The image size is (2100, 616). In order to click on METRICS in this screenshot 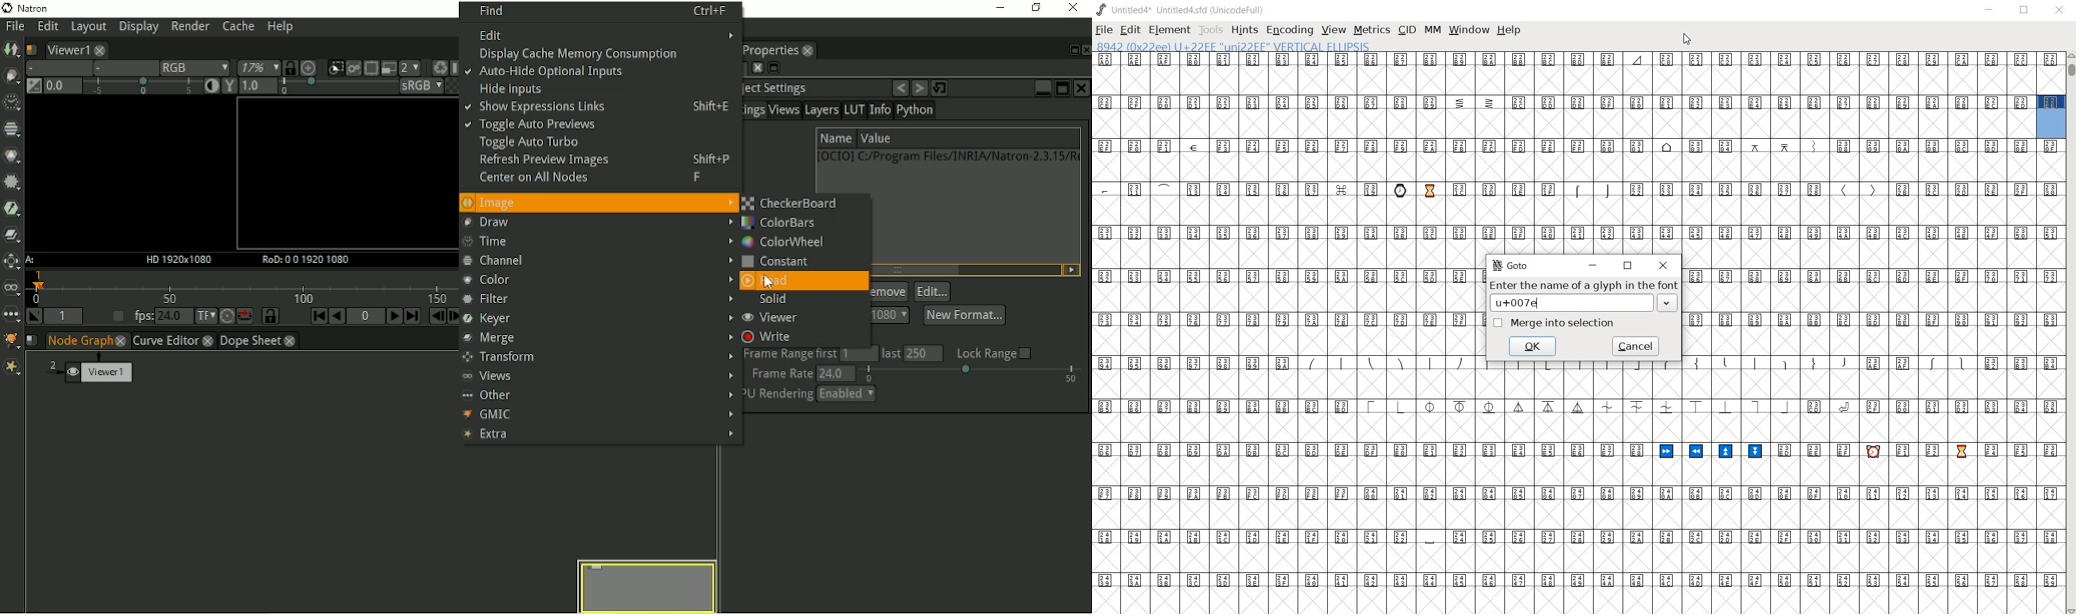, I will do `click(1371, 30)`.